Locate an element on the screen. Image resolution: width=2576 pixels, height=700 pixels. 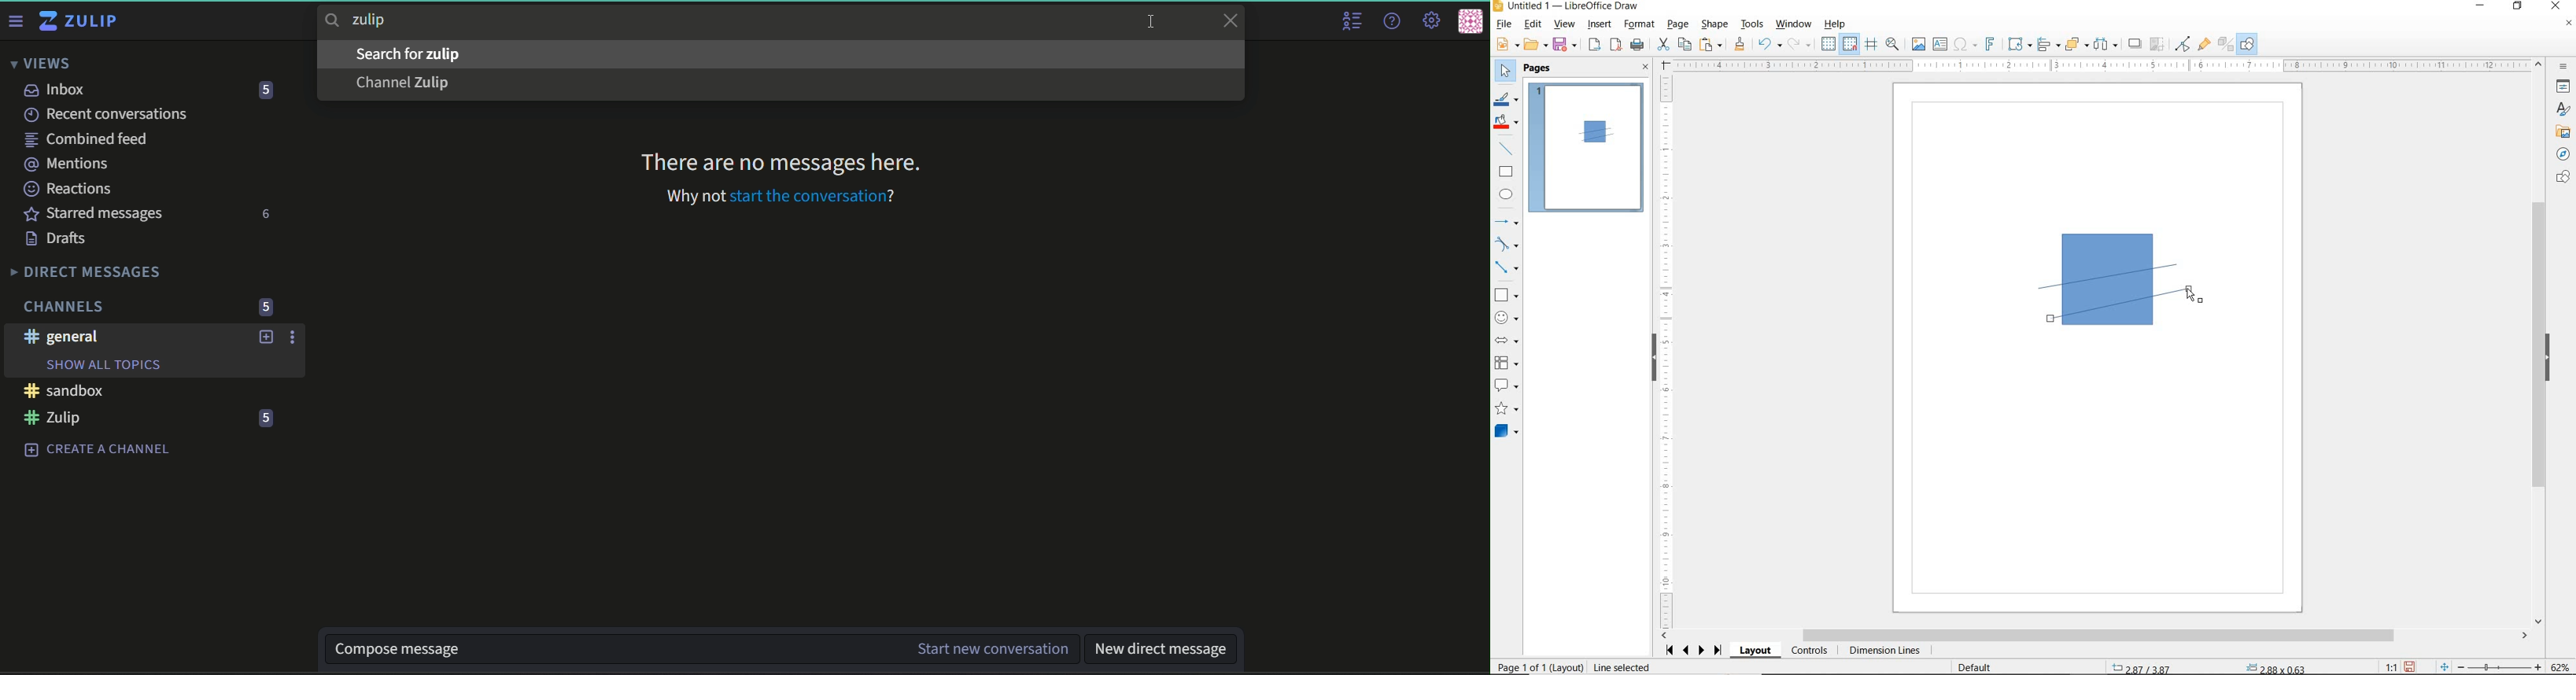
CROP IMAGE is located at coordinates (2158, 45).